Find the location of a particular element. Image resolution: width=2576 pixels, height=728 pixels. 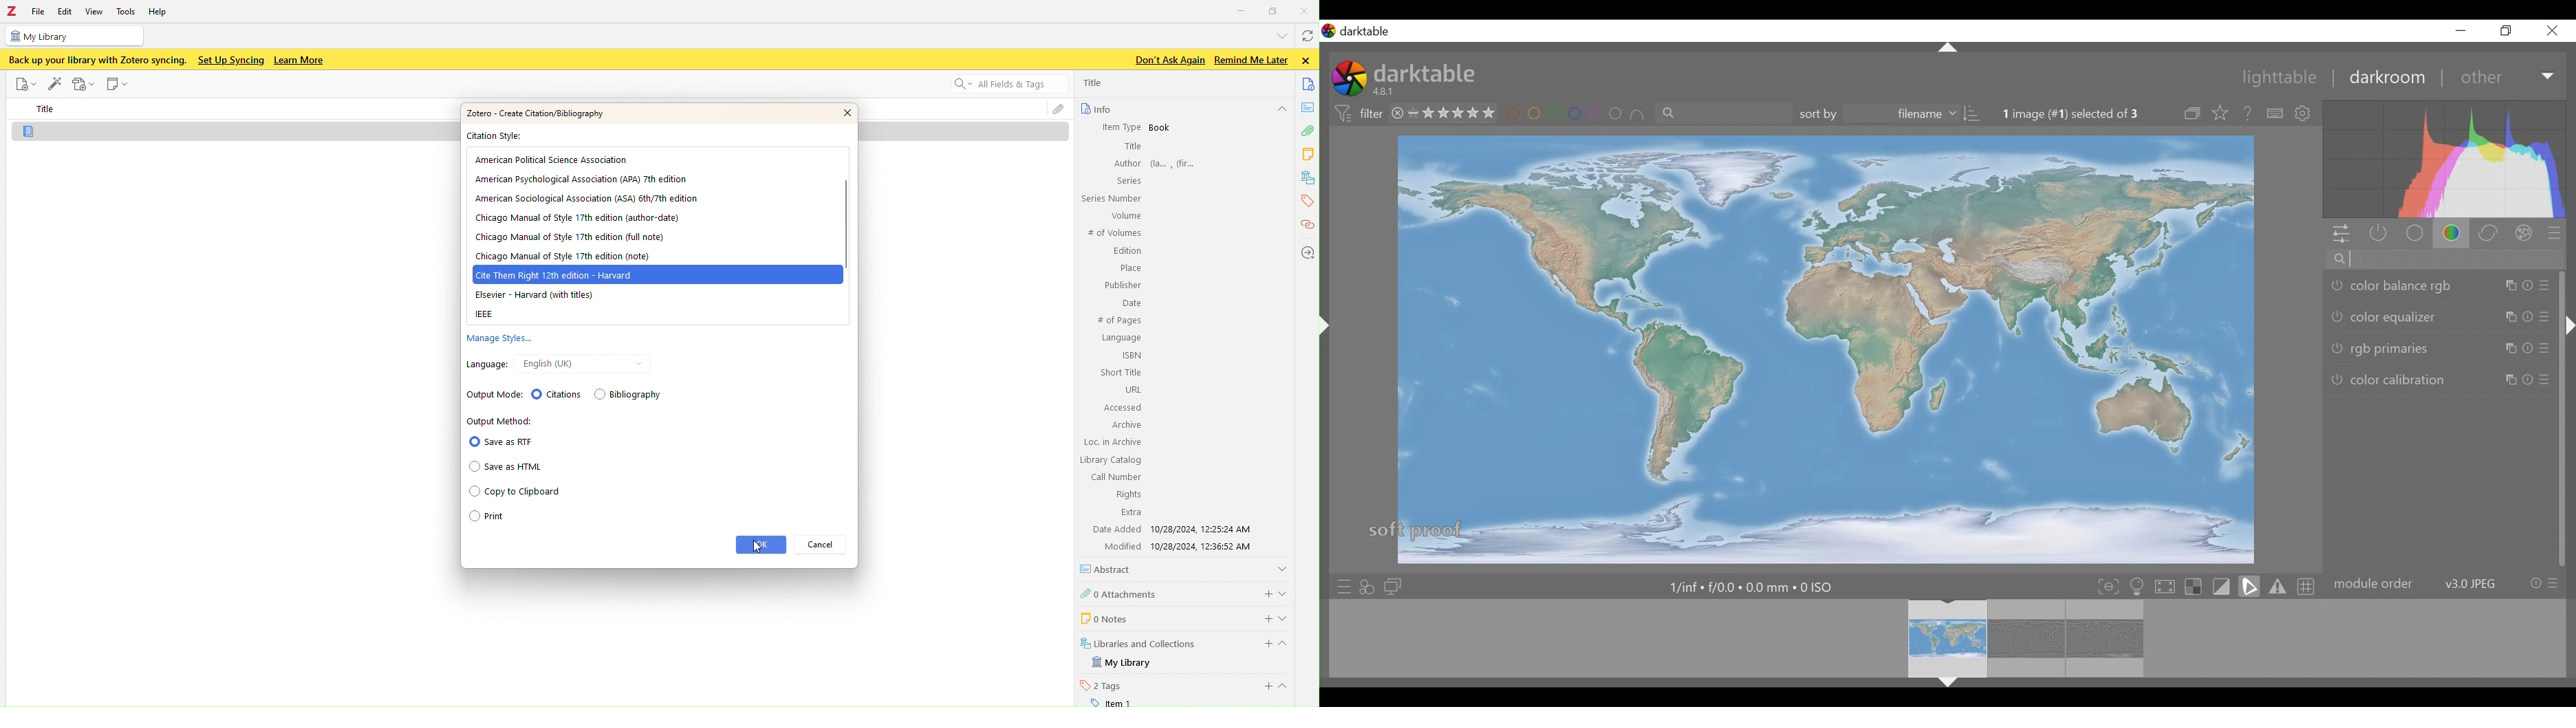

Document is located at coordinates (237, 132).